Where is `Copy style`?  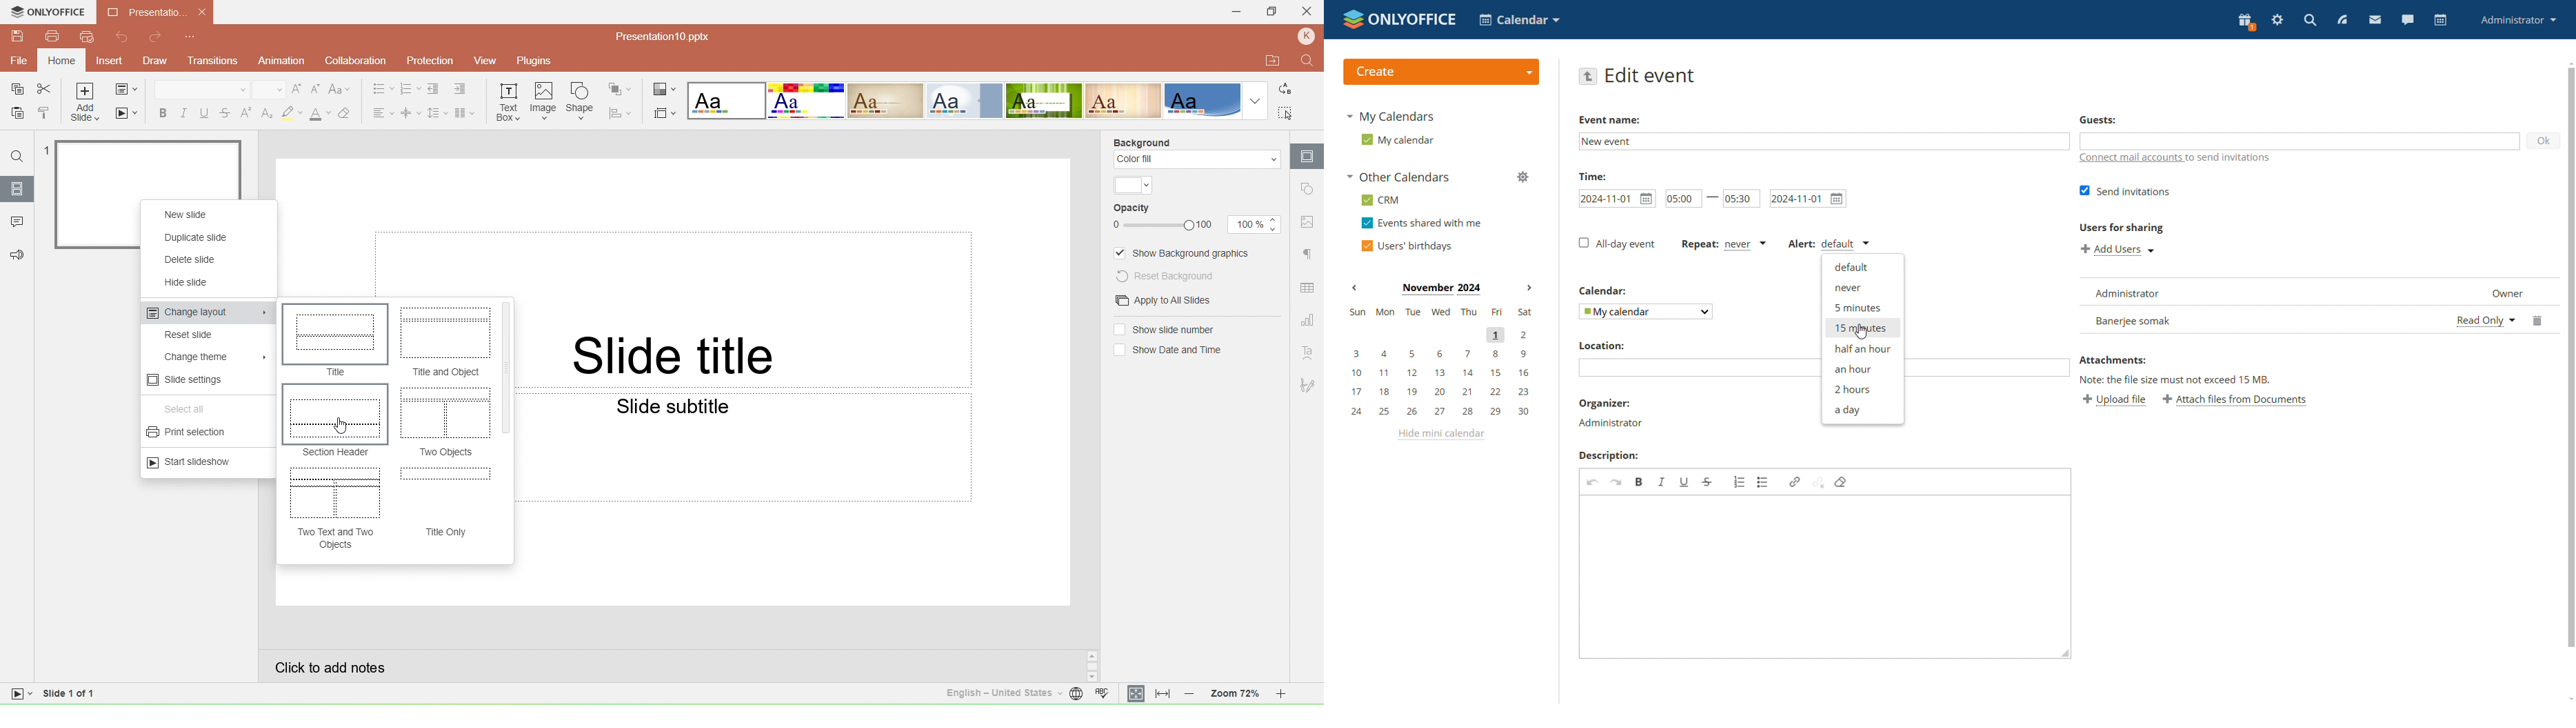 Copy style is located at coordinates (44, 112).